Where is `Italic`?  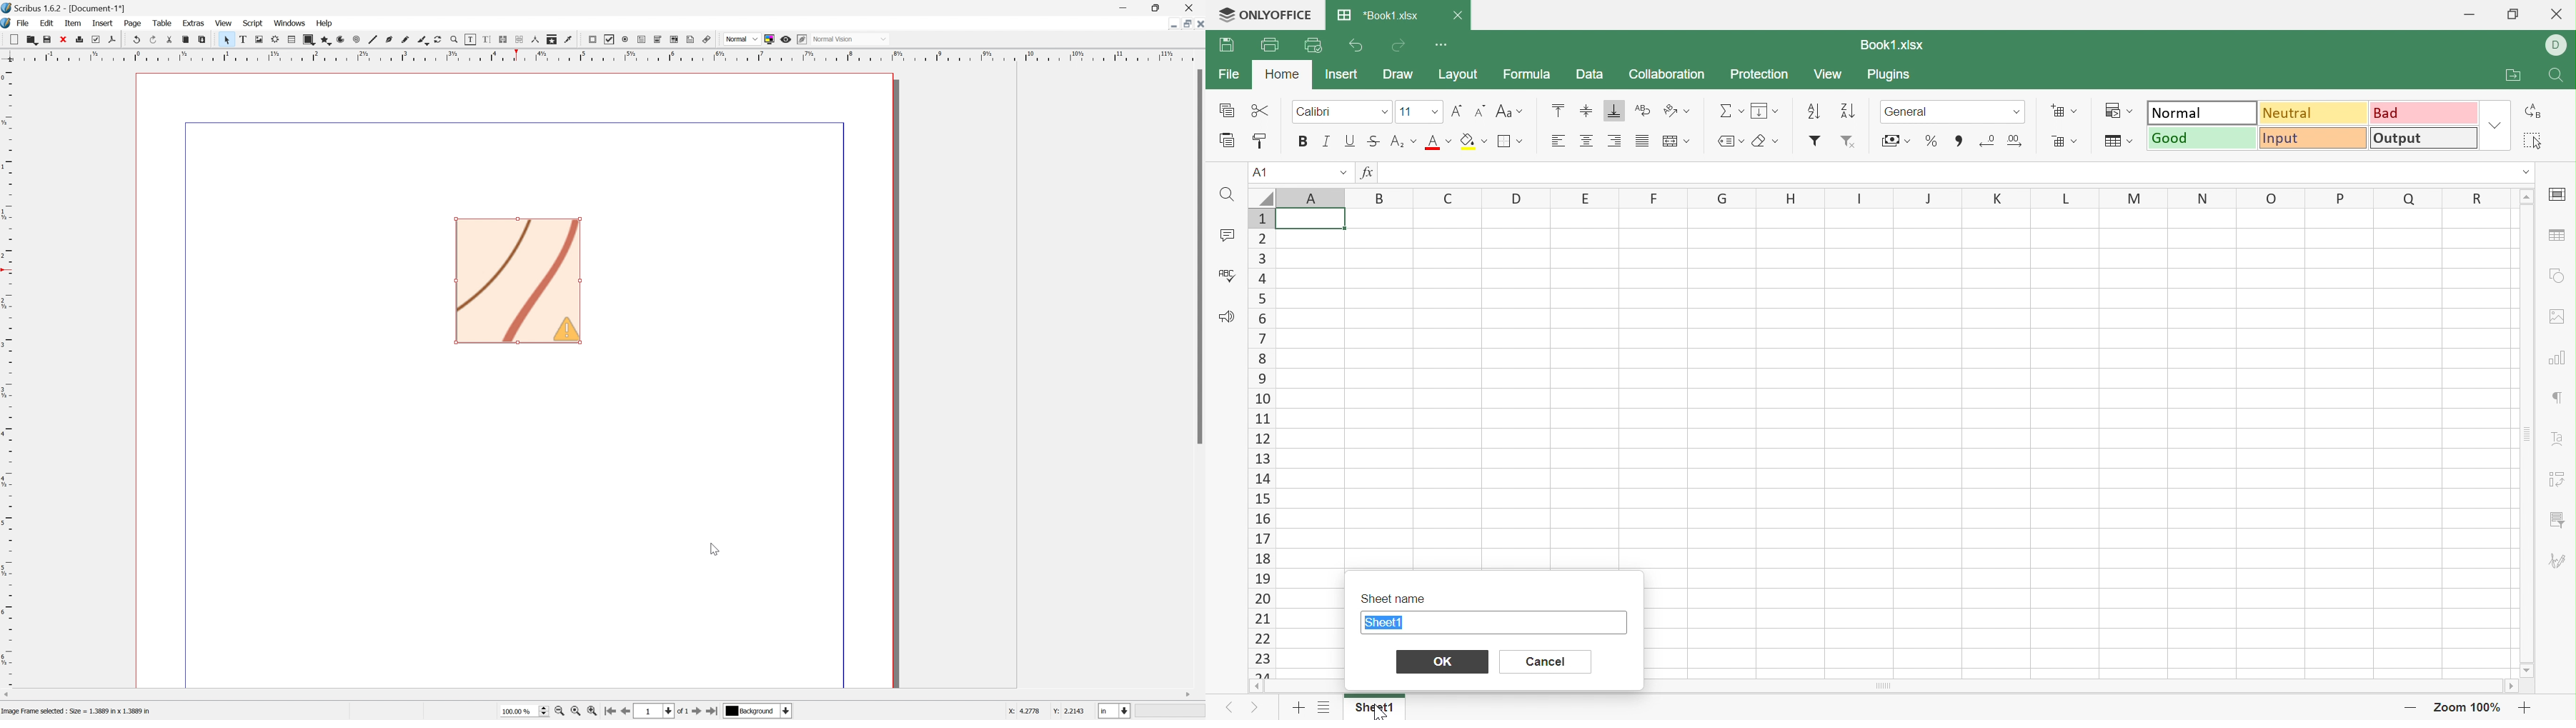
Italic is located at coordinates (1326, 141).